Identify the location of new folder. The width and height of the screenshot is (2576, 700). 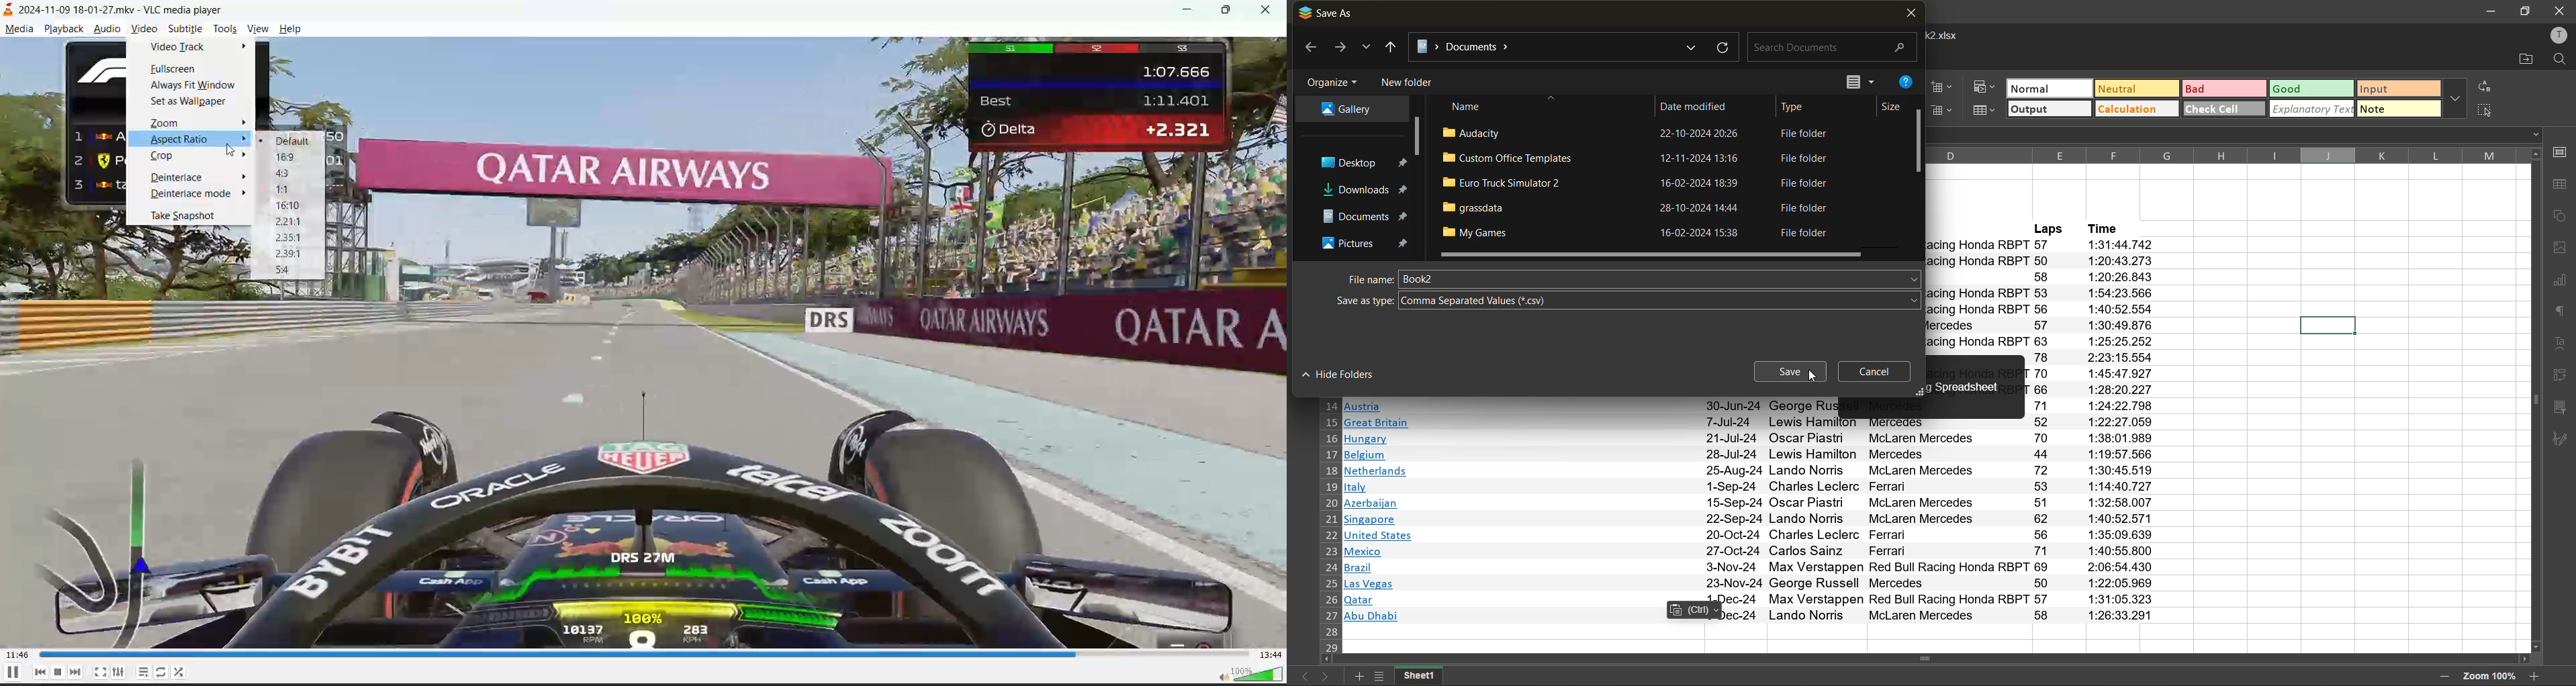
(1409, 81).